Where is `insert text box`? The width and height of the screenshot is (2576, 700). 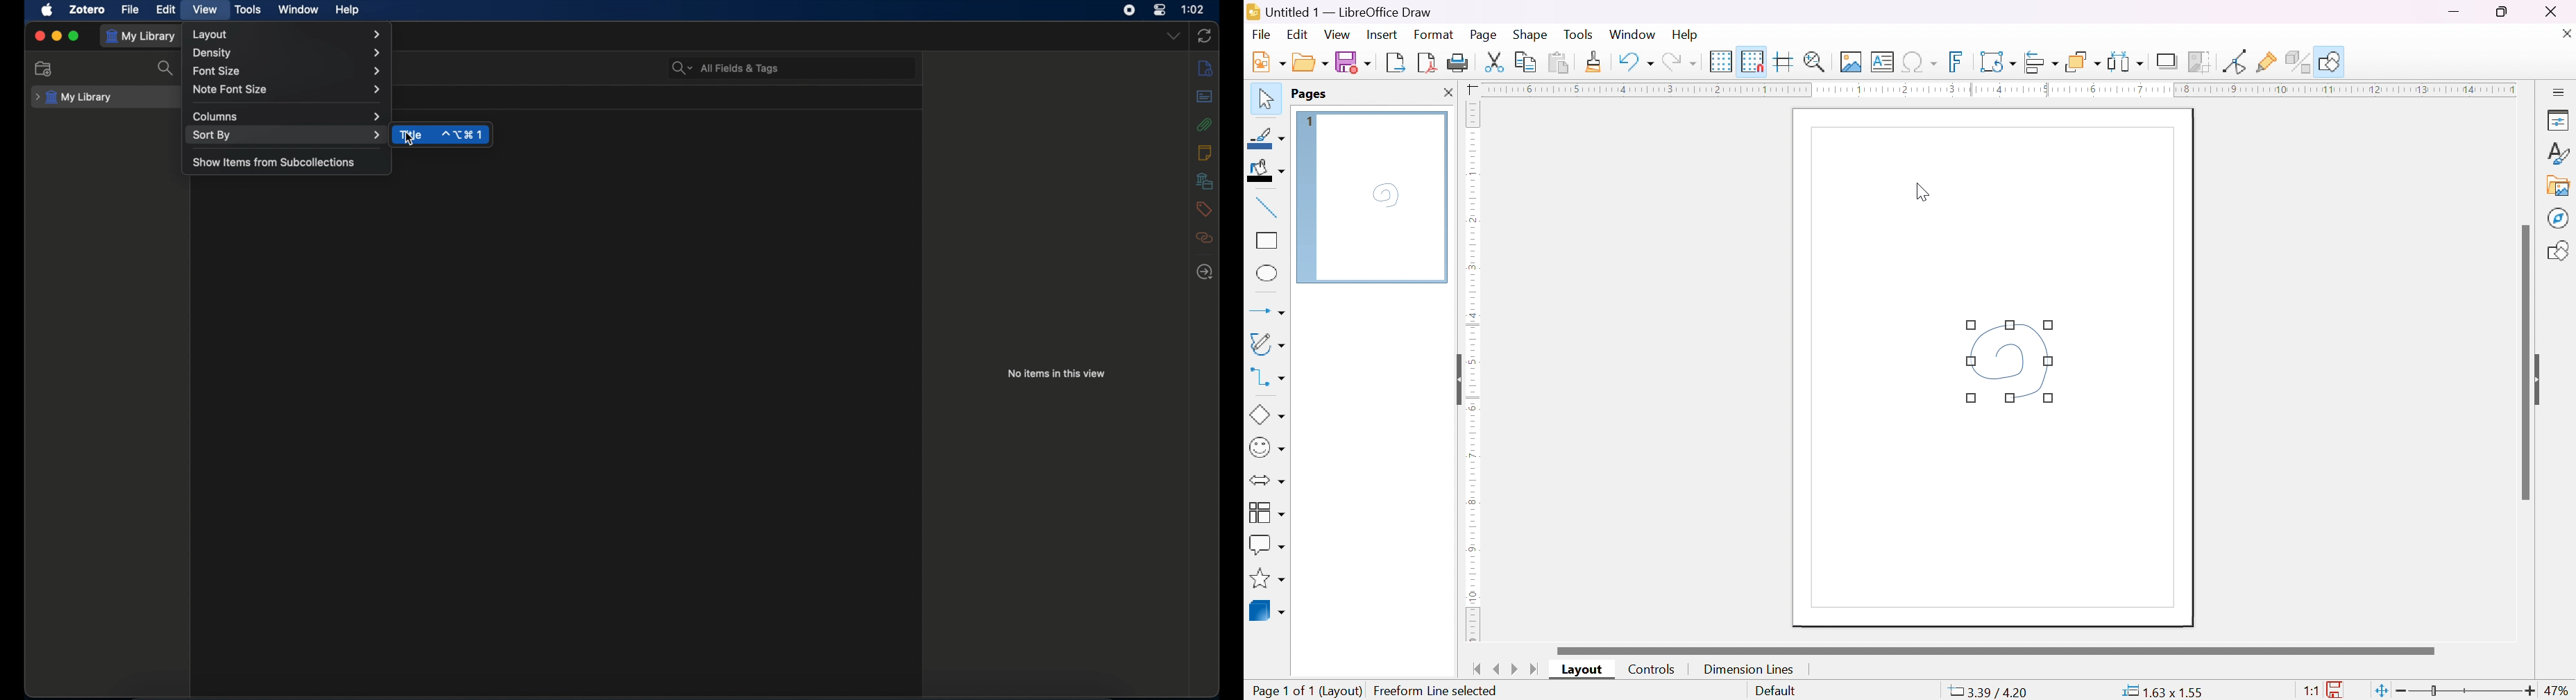 insert text box is located at coordinates (1881, 62).